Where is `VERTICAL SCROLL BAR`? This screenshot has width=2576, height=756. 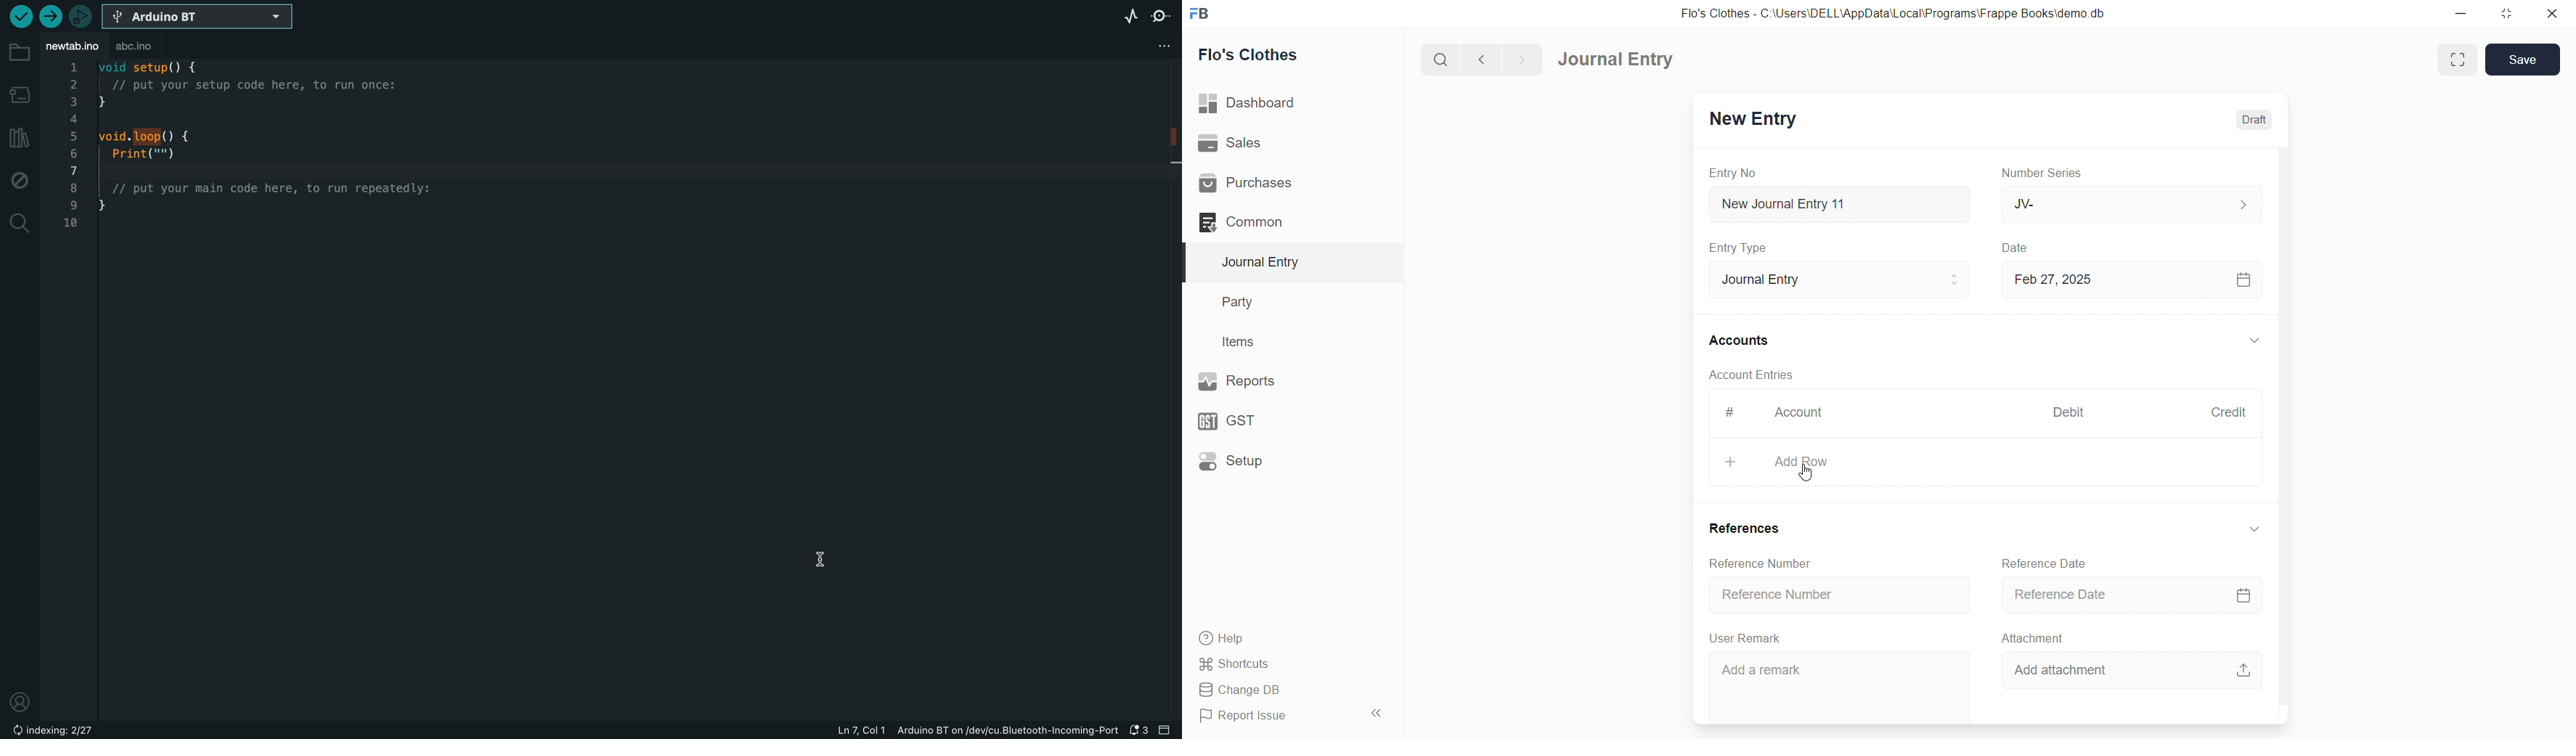 VERTICAL SCROLL BAR is located at coordinates (2281, 435).